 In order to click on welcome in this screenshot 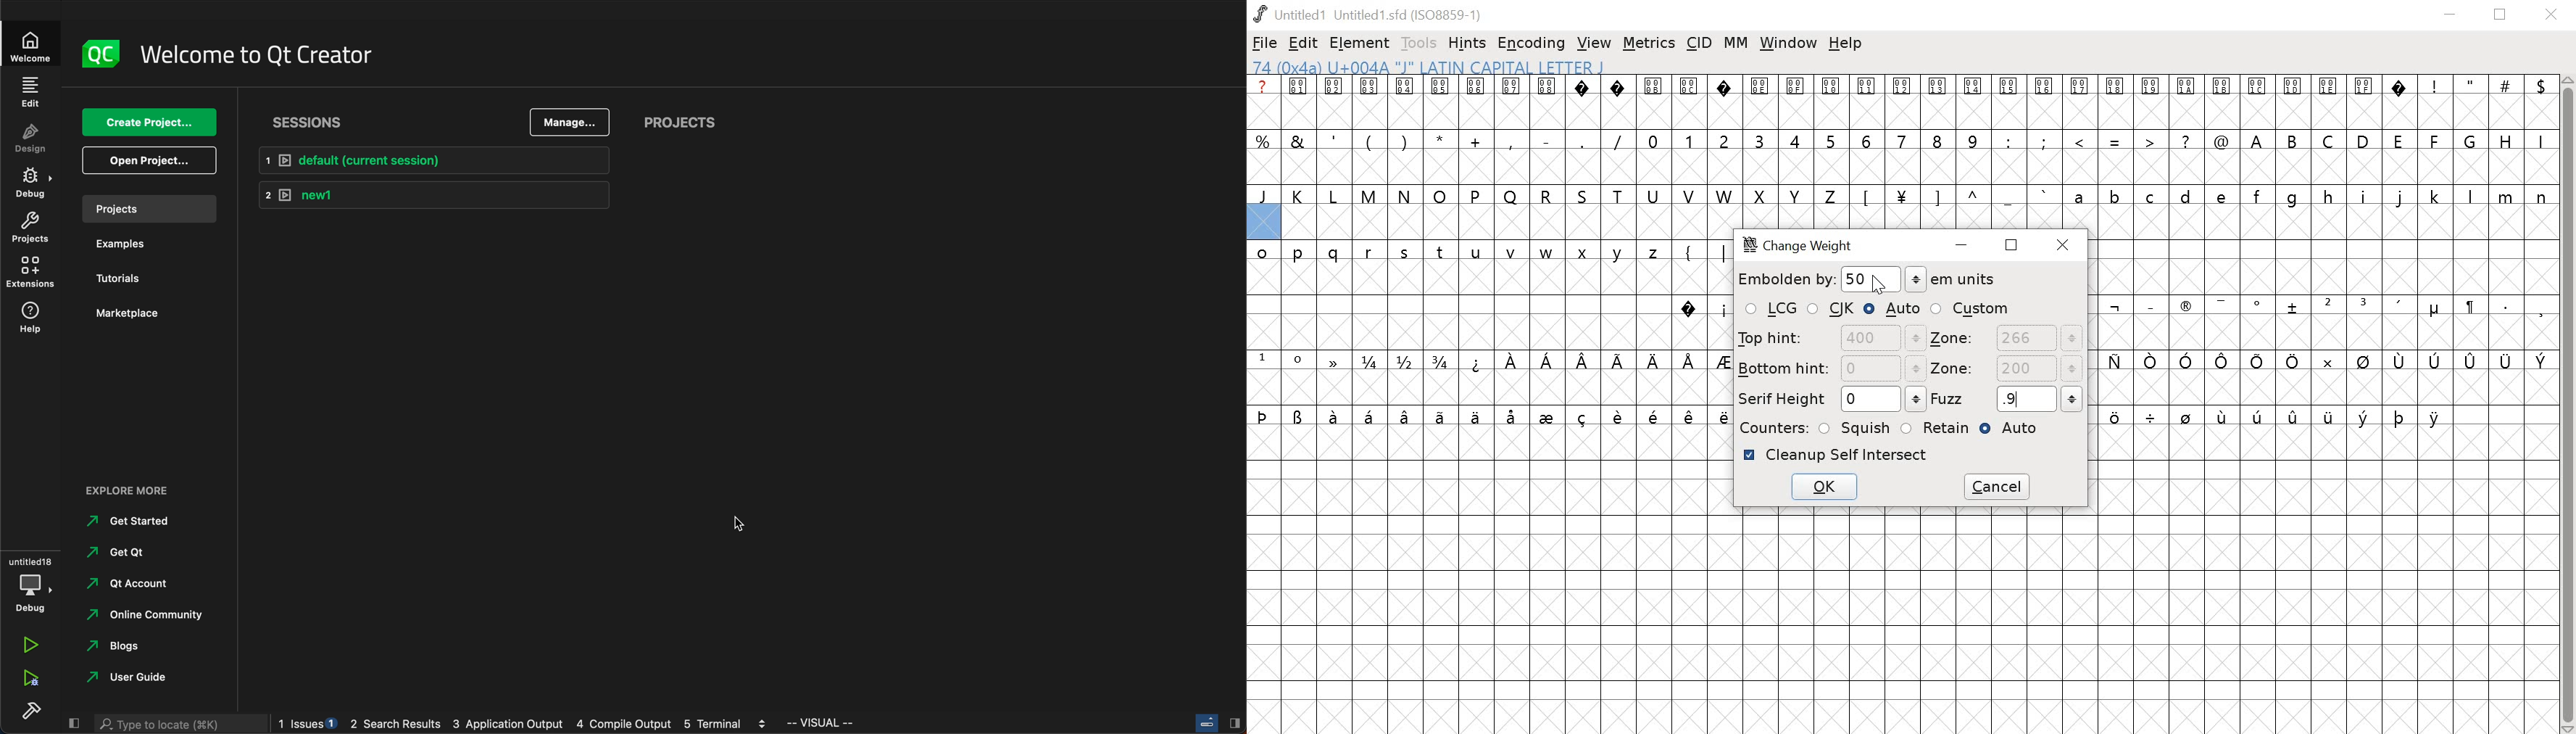, I will do `click(268, 52)`.